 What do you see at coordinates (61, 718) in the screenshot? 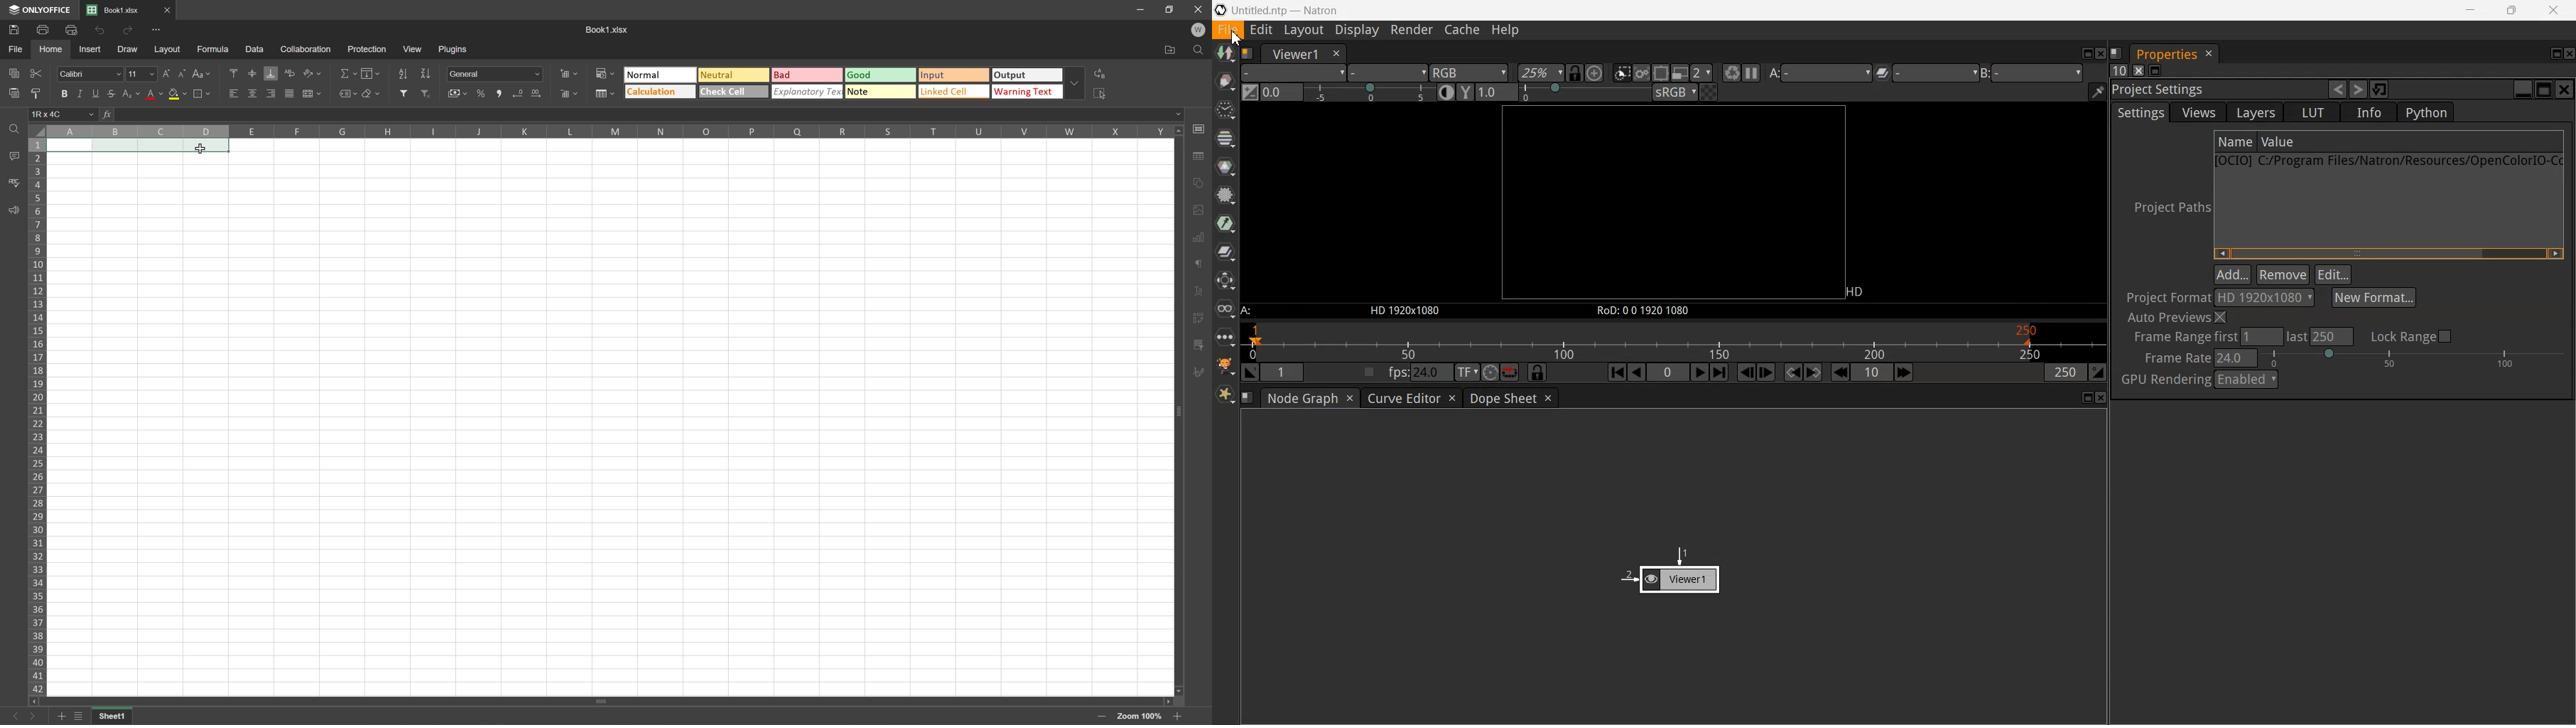
I see `Add sheets` at bounding box center [61, 718].